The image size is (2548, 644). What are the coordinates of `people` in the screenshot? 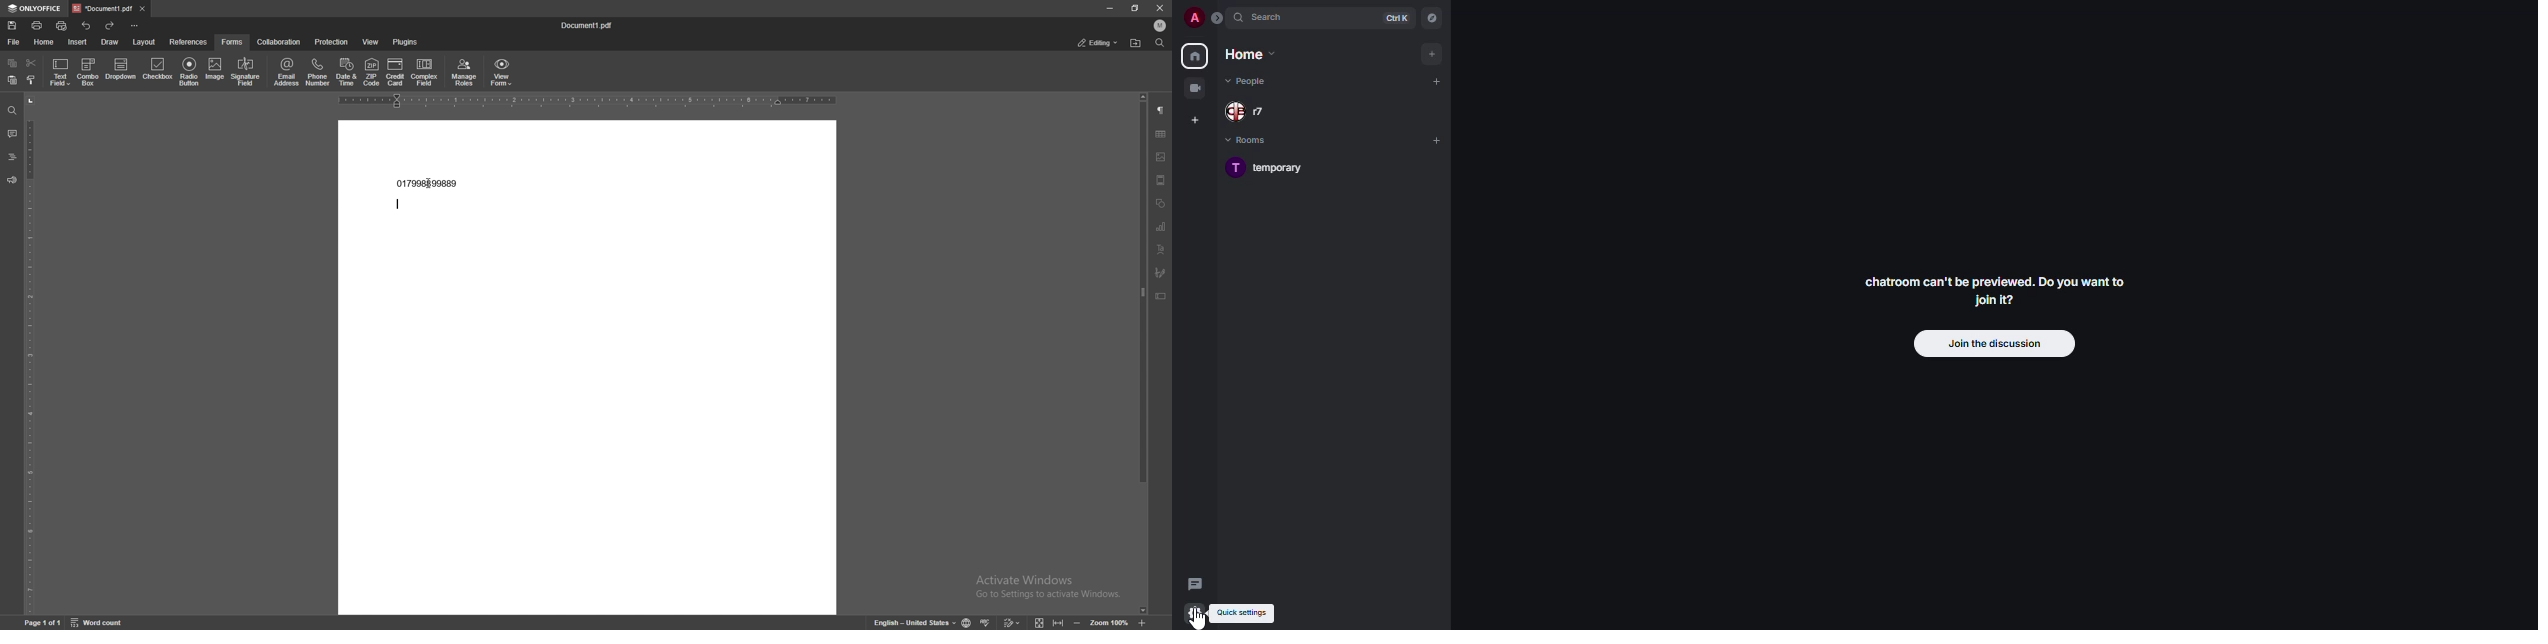 It's located at (1255, 112).